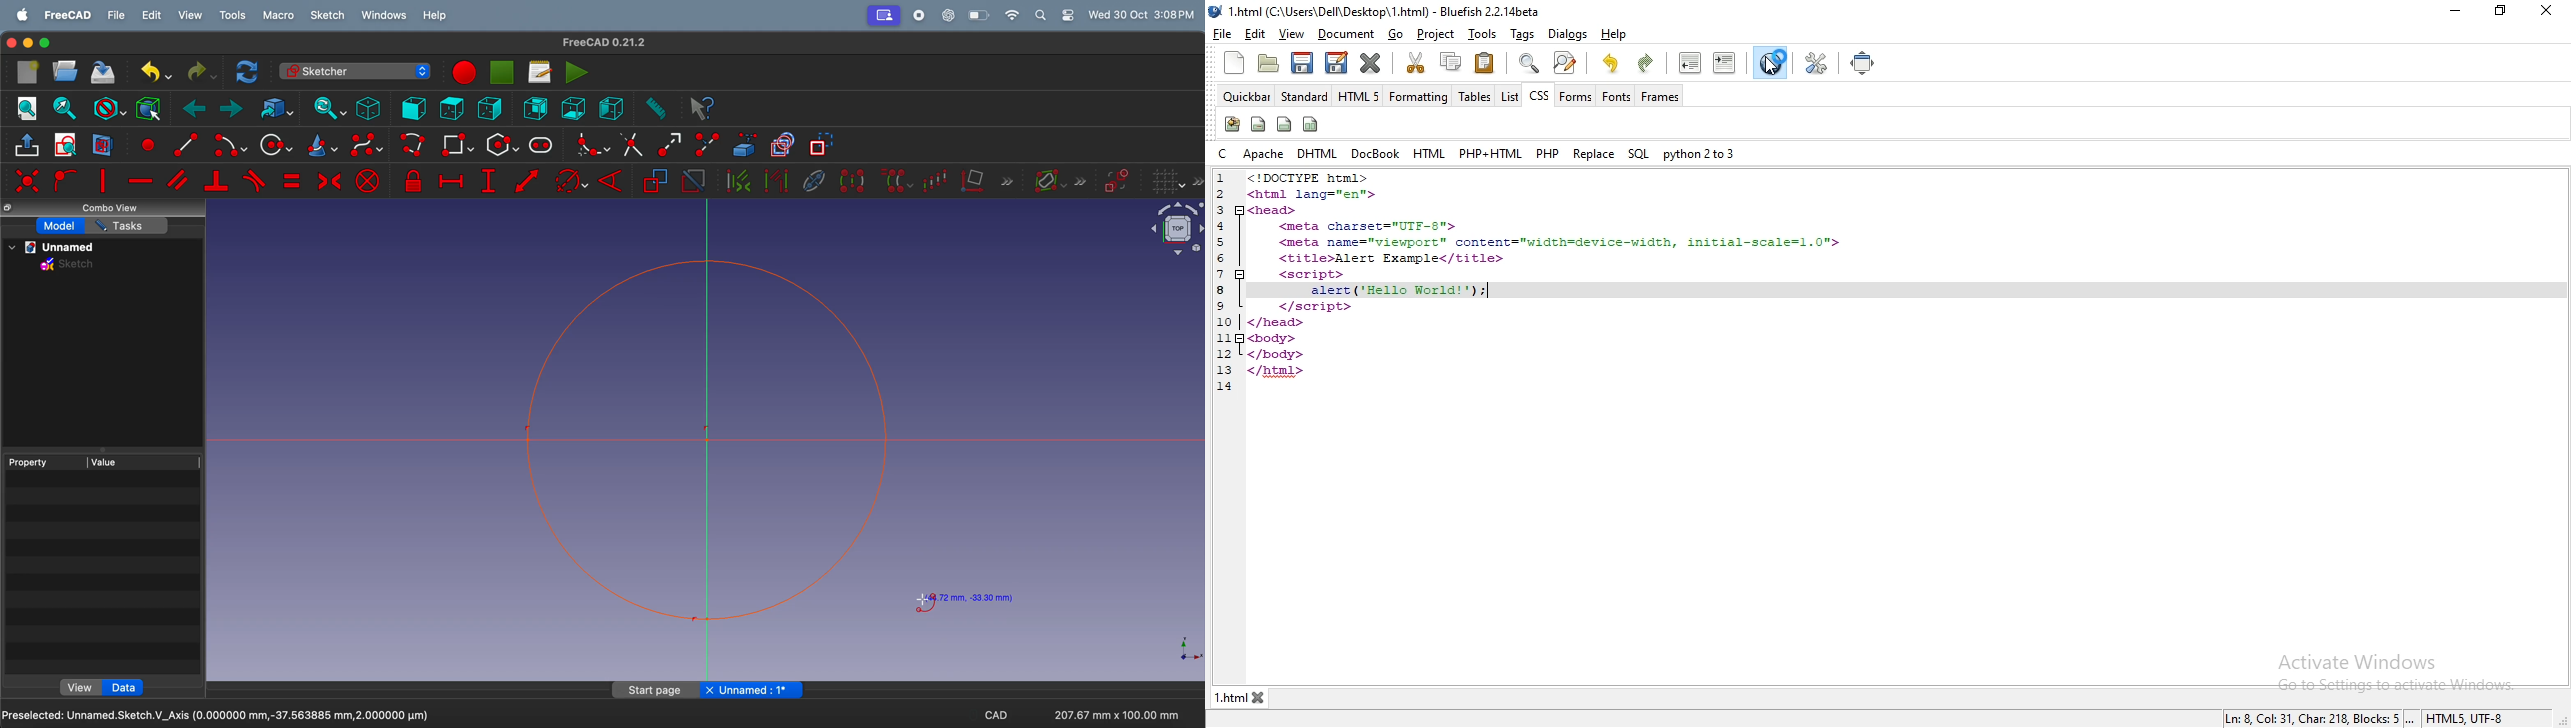 Image resolution: width=2576 pixels, height=728 pixels. I want to click on toggle copy, so click(783, 145).